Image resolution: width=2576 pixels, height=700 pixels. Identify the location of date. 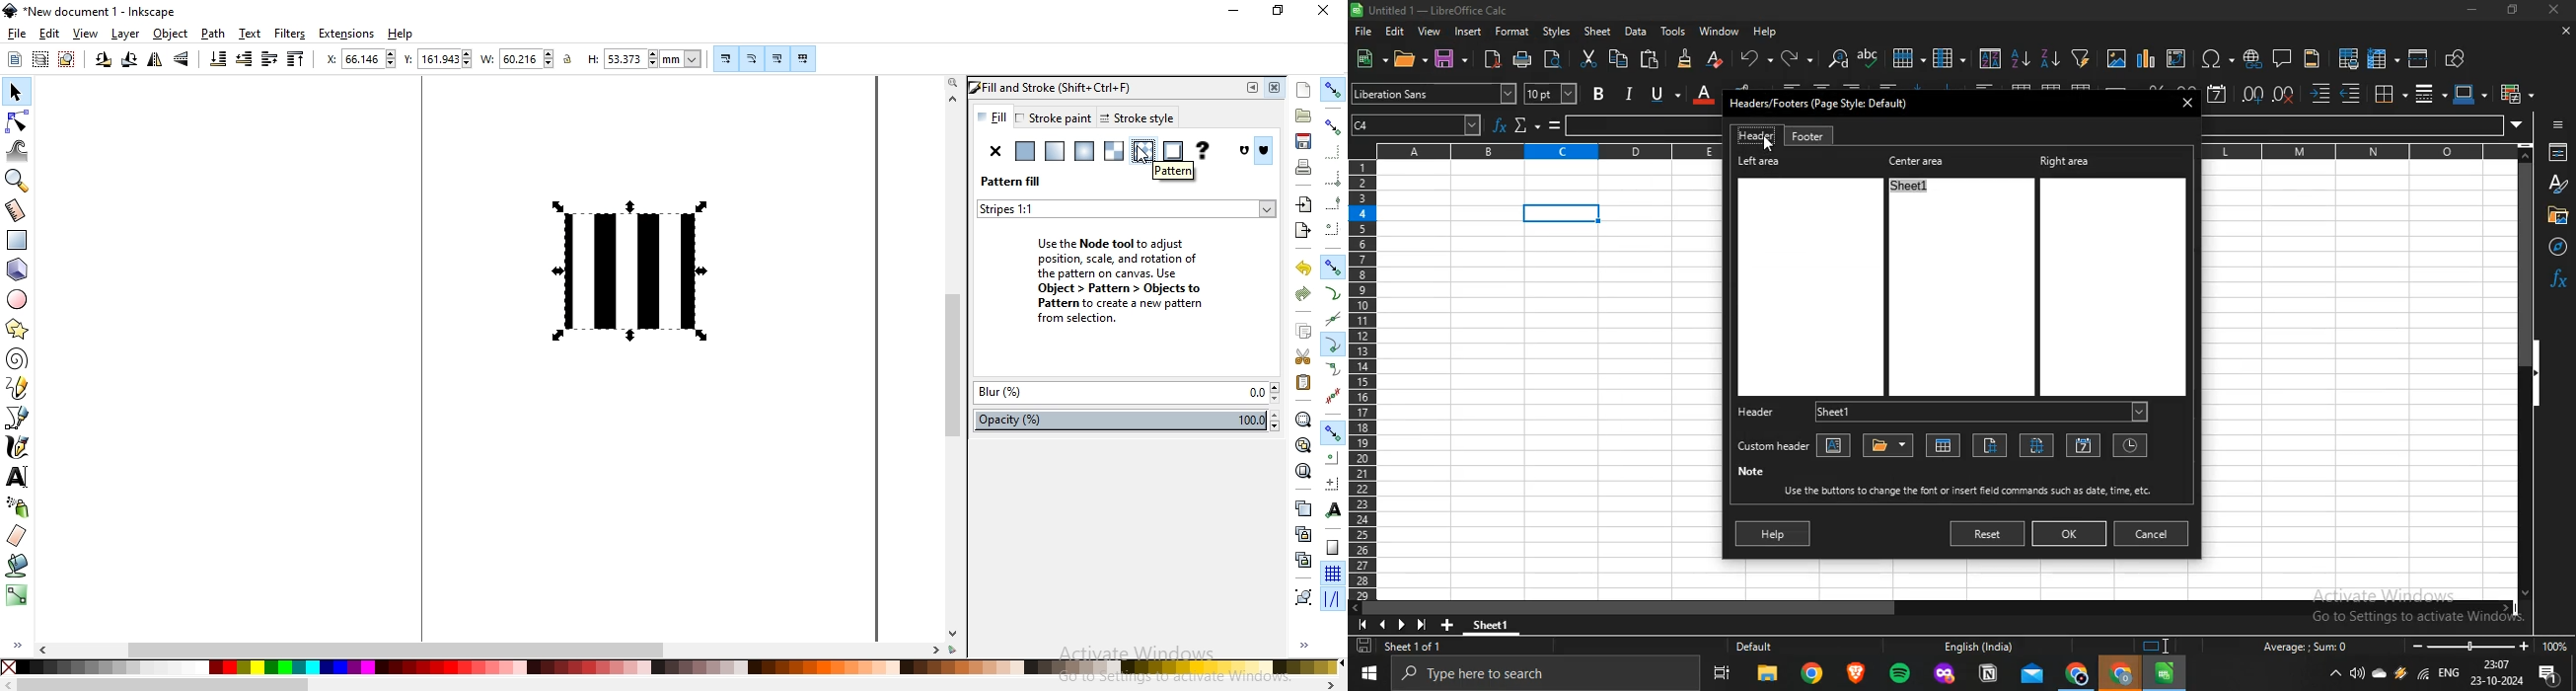
(2084, 446).